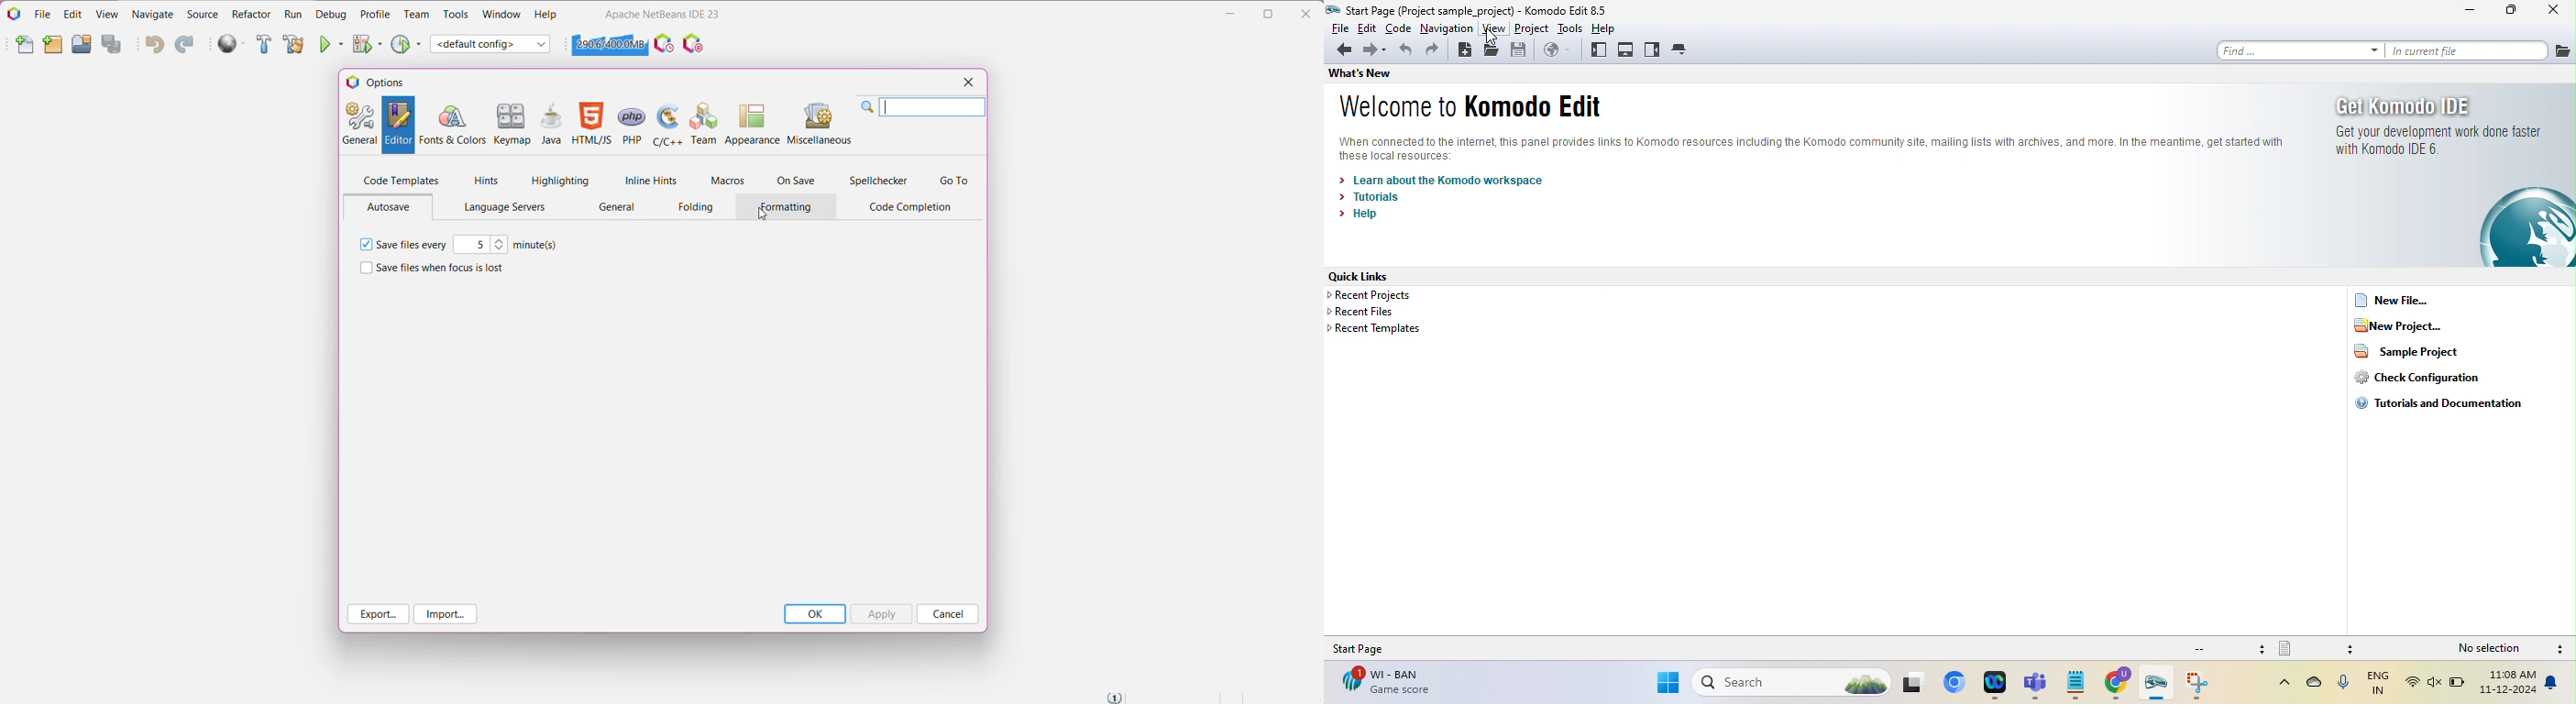 Image resolution: width=2576 pixels, height=728 pixels. I want to click on Save files every 5 minutes - Click to enable, so click(412, 244).